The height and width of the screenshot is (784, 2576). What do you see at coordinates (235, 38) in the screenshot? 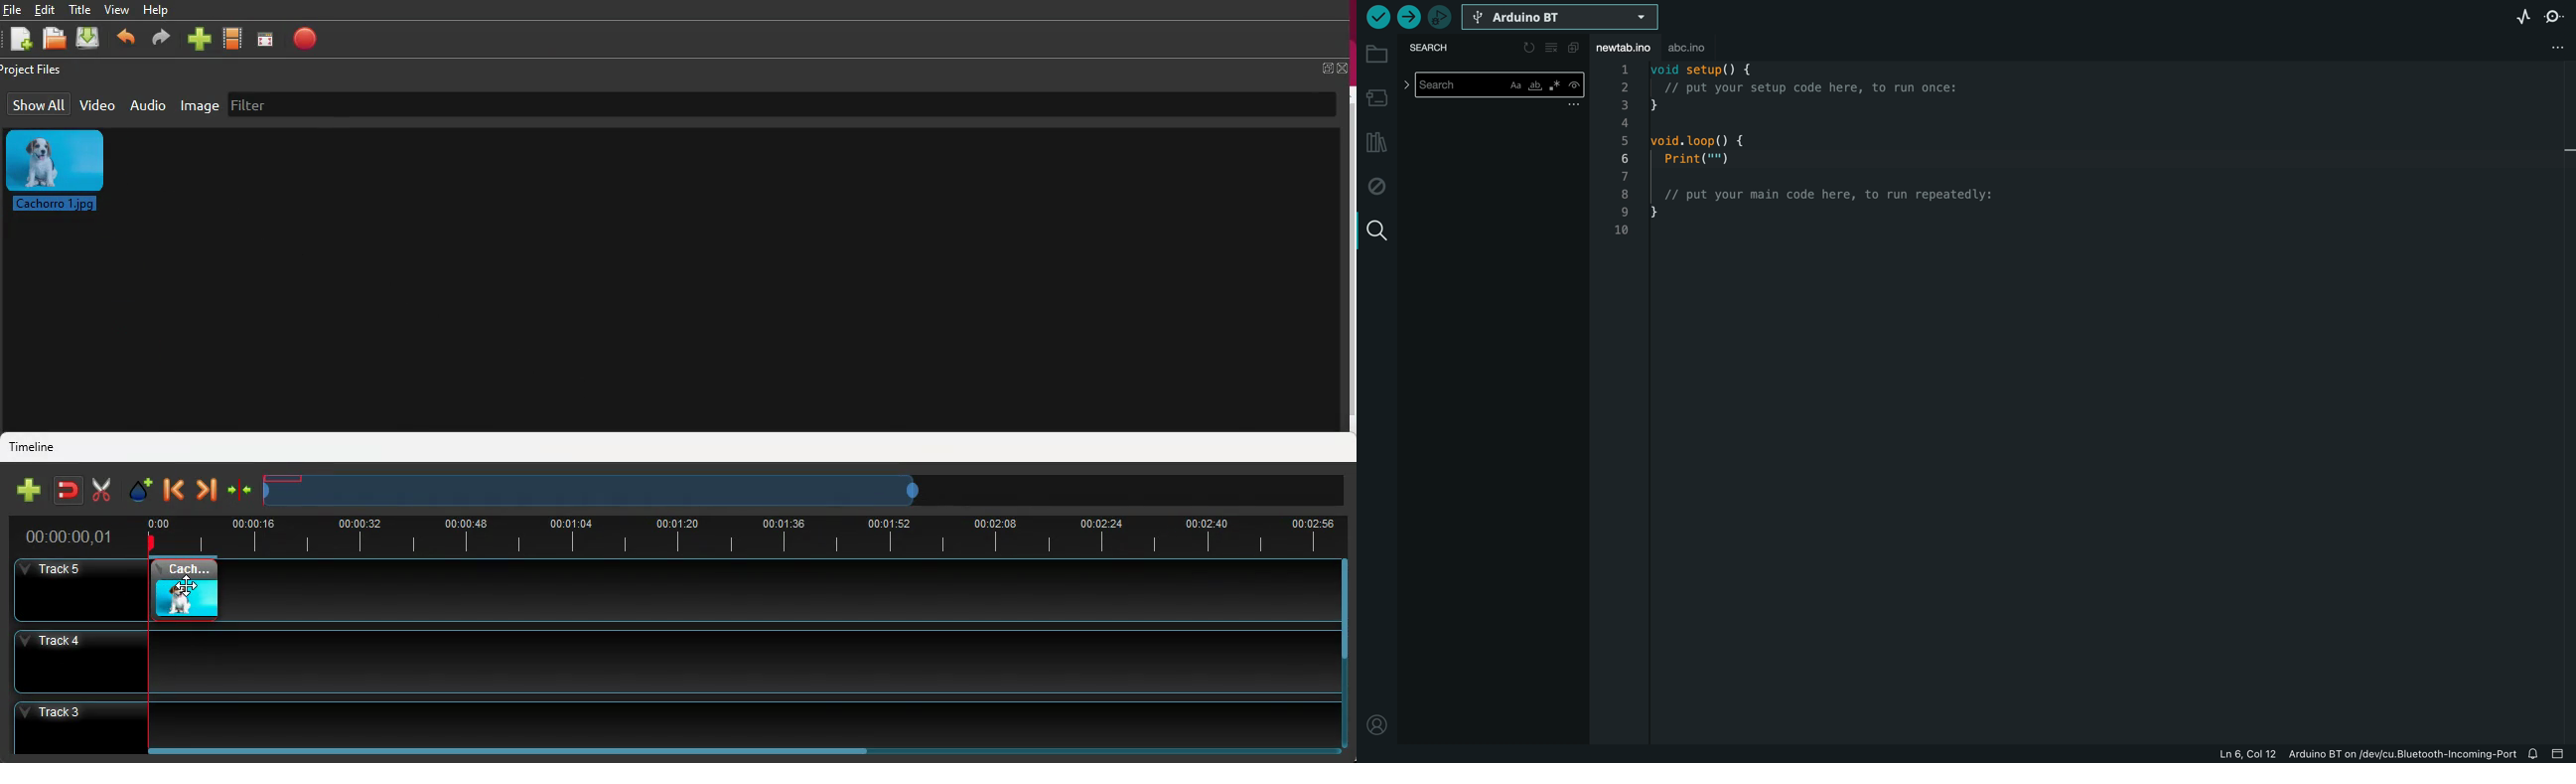
I see `movie` at bounding box center [235, 38].